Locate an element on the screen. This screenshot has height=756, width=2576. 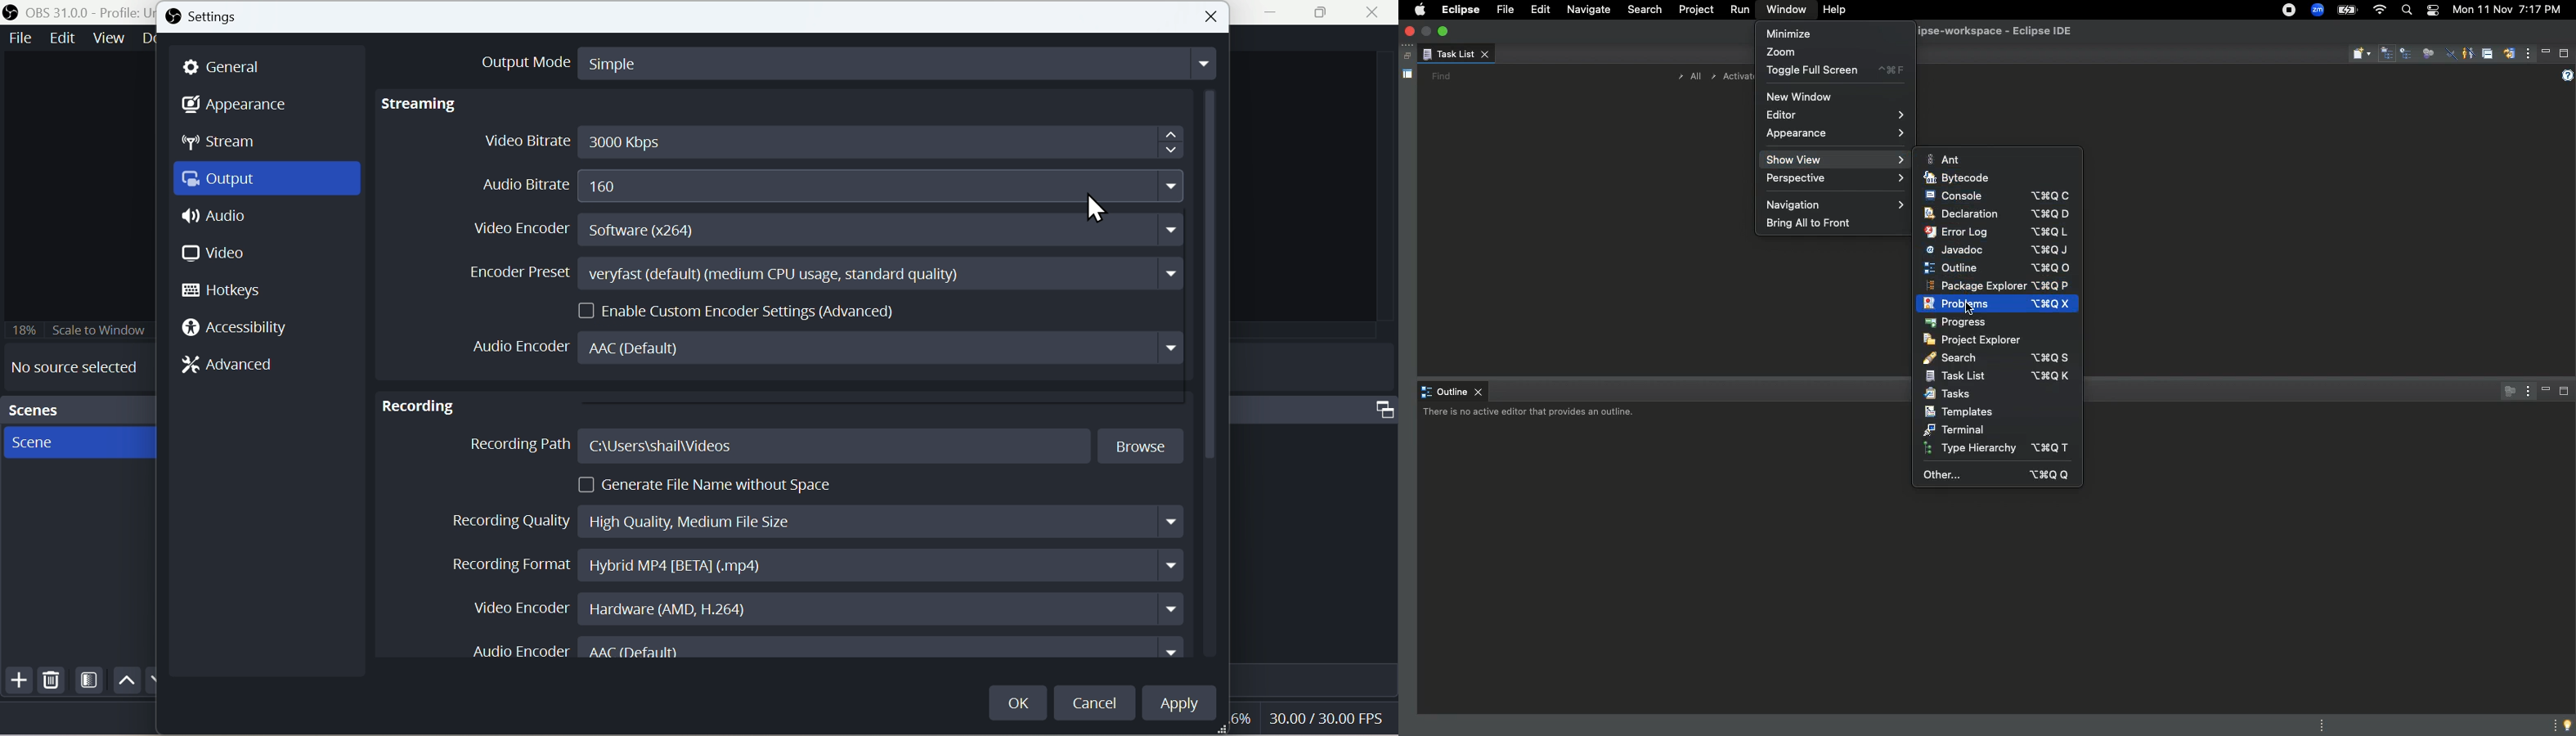
Maximise is located at coordinates (1328, 13).